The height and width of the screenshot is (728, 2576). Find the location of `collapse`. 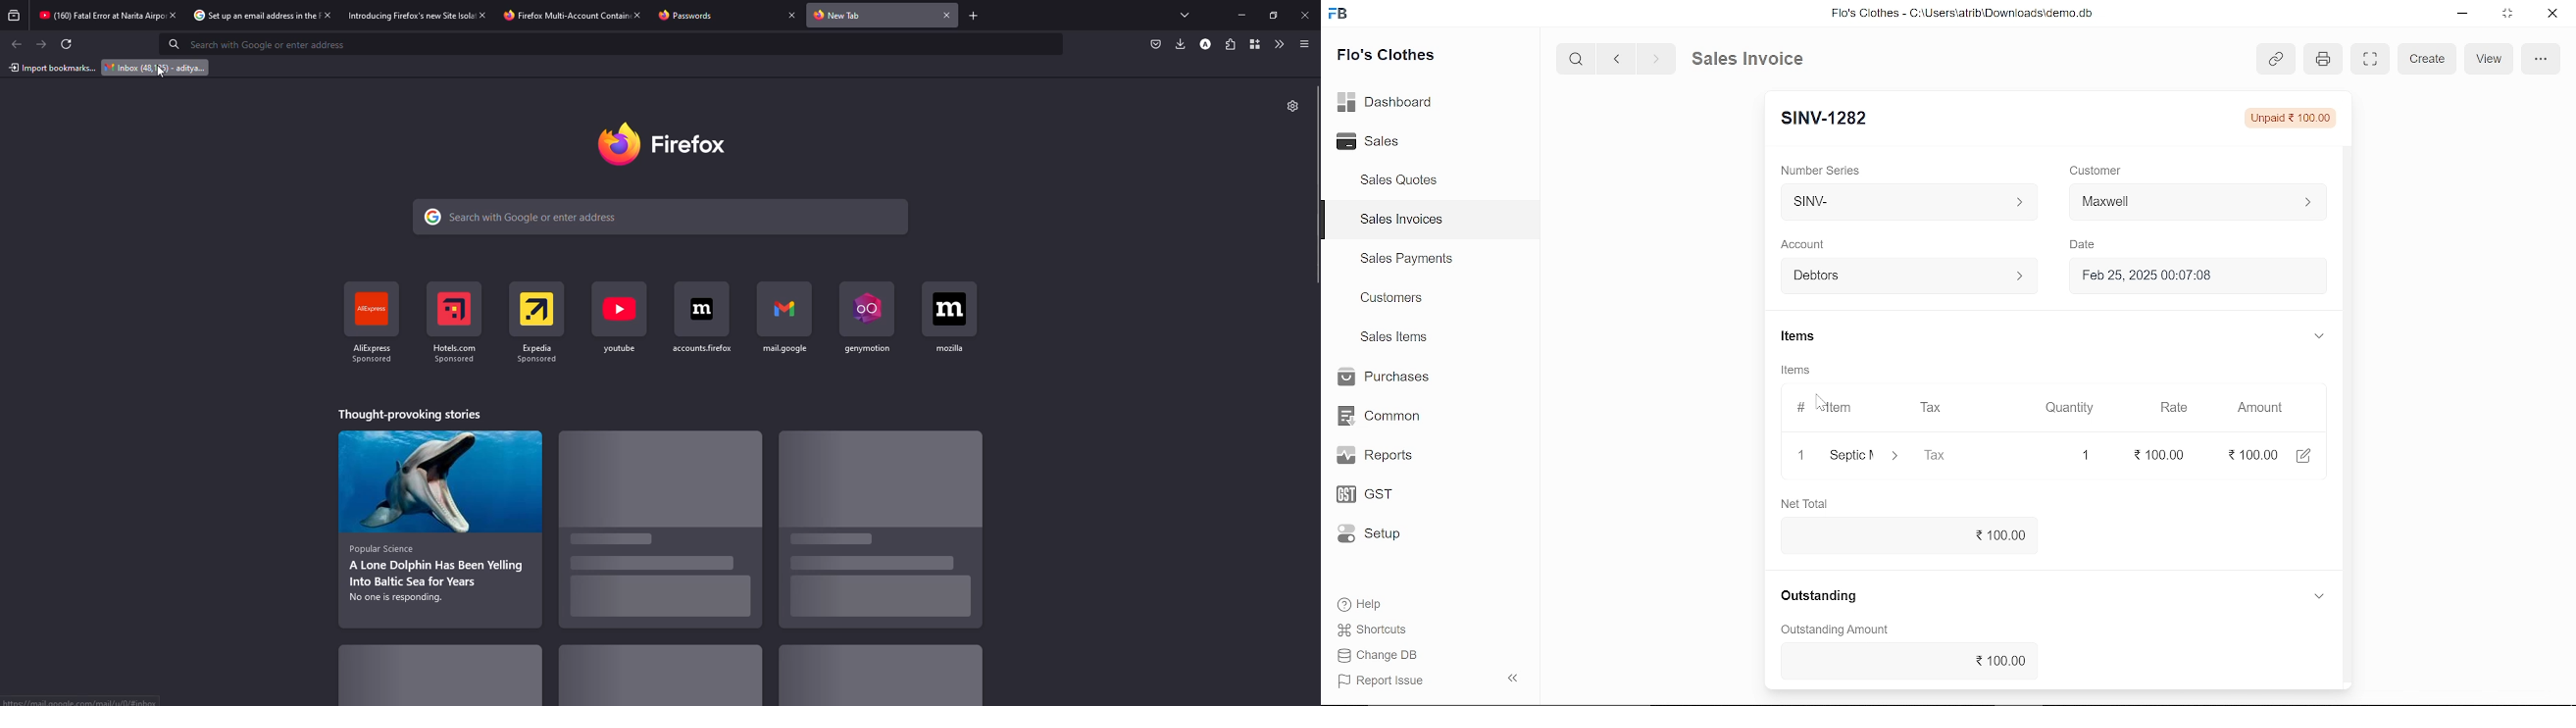

collapse is located at coordinates (1515, 680).